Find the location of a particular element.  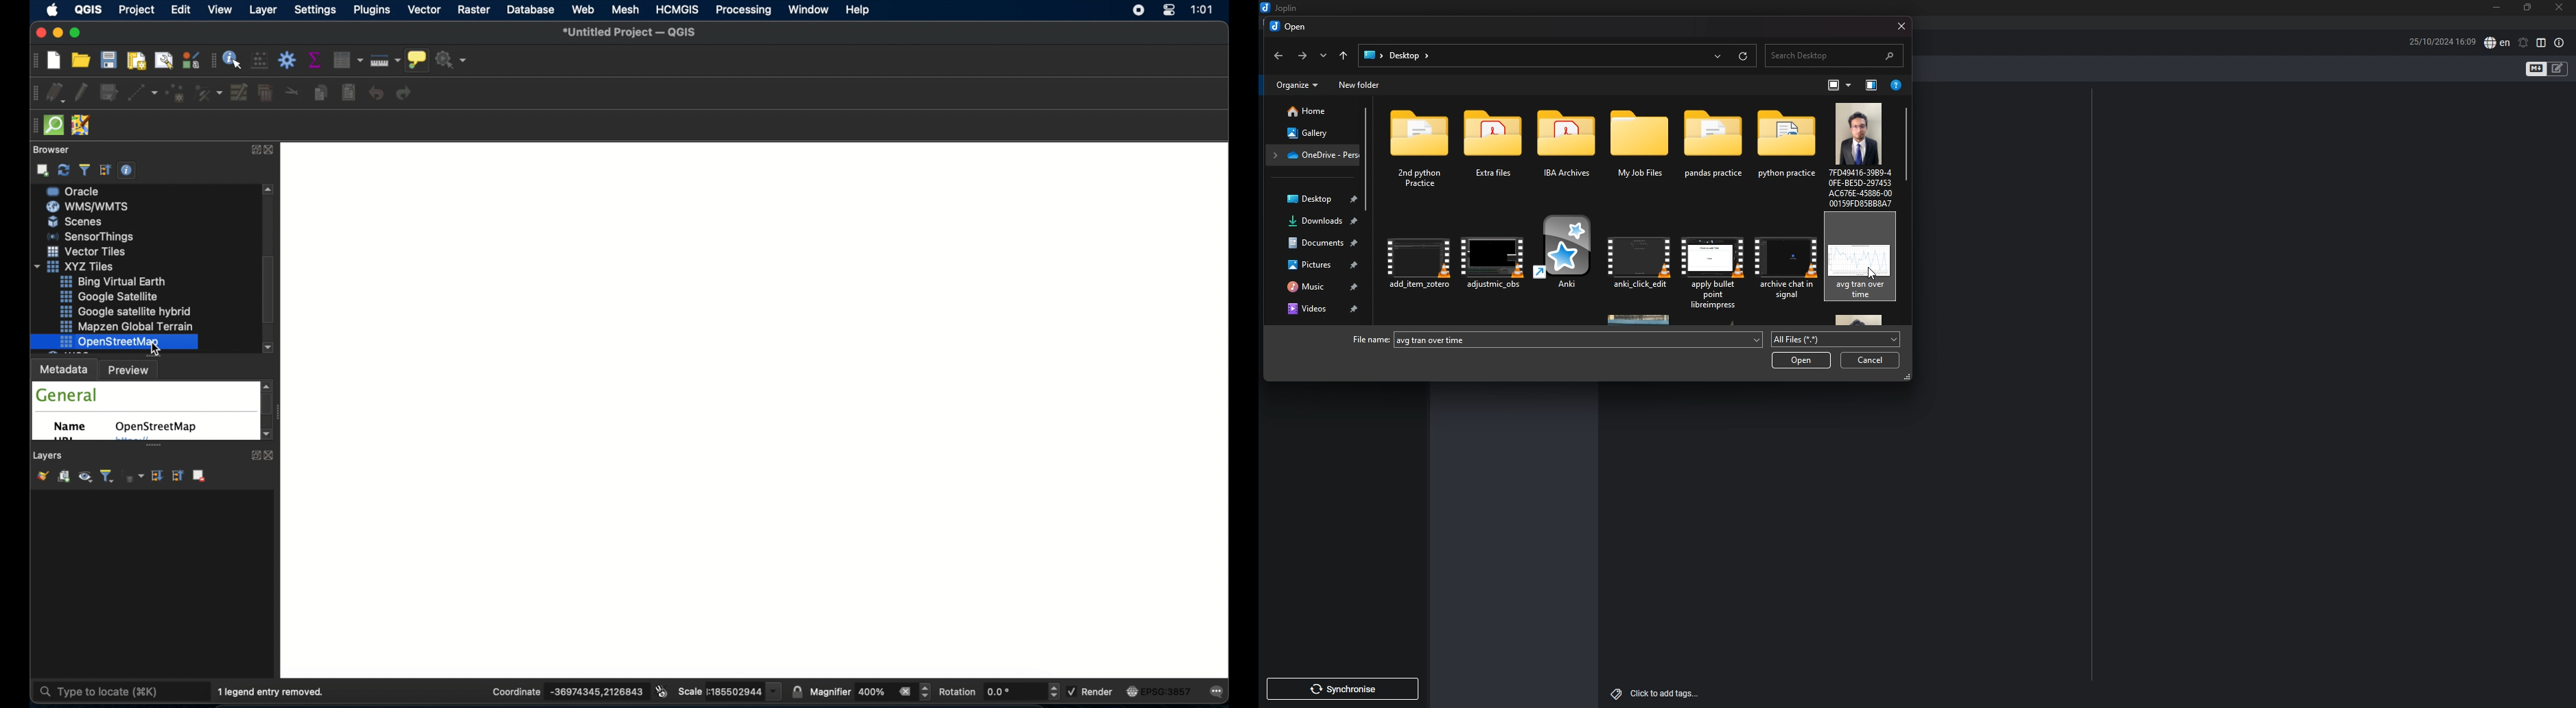

avg.tran over time is located at coordinates (1582, 341).